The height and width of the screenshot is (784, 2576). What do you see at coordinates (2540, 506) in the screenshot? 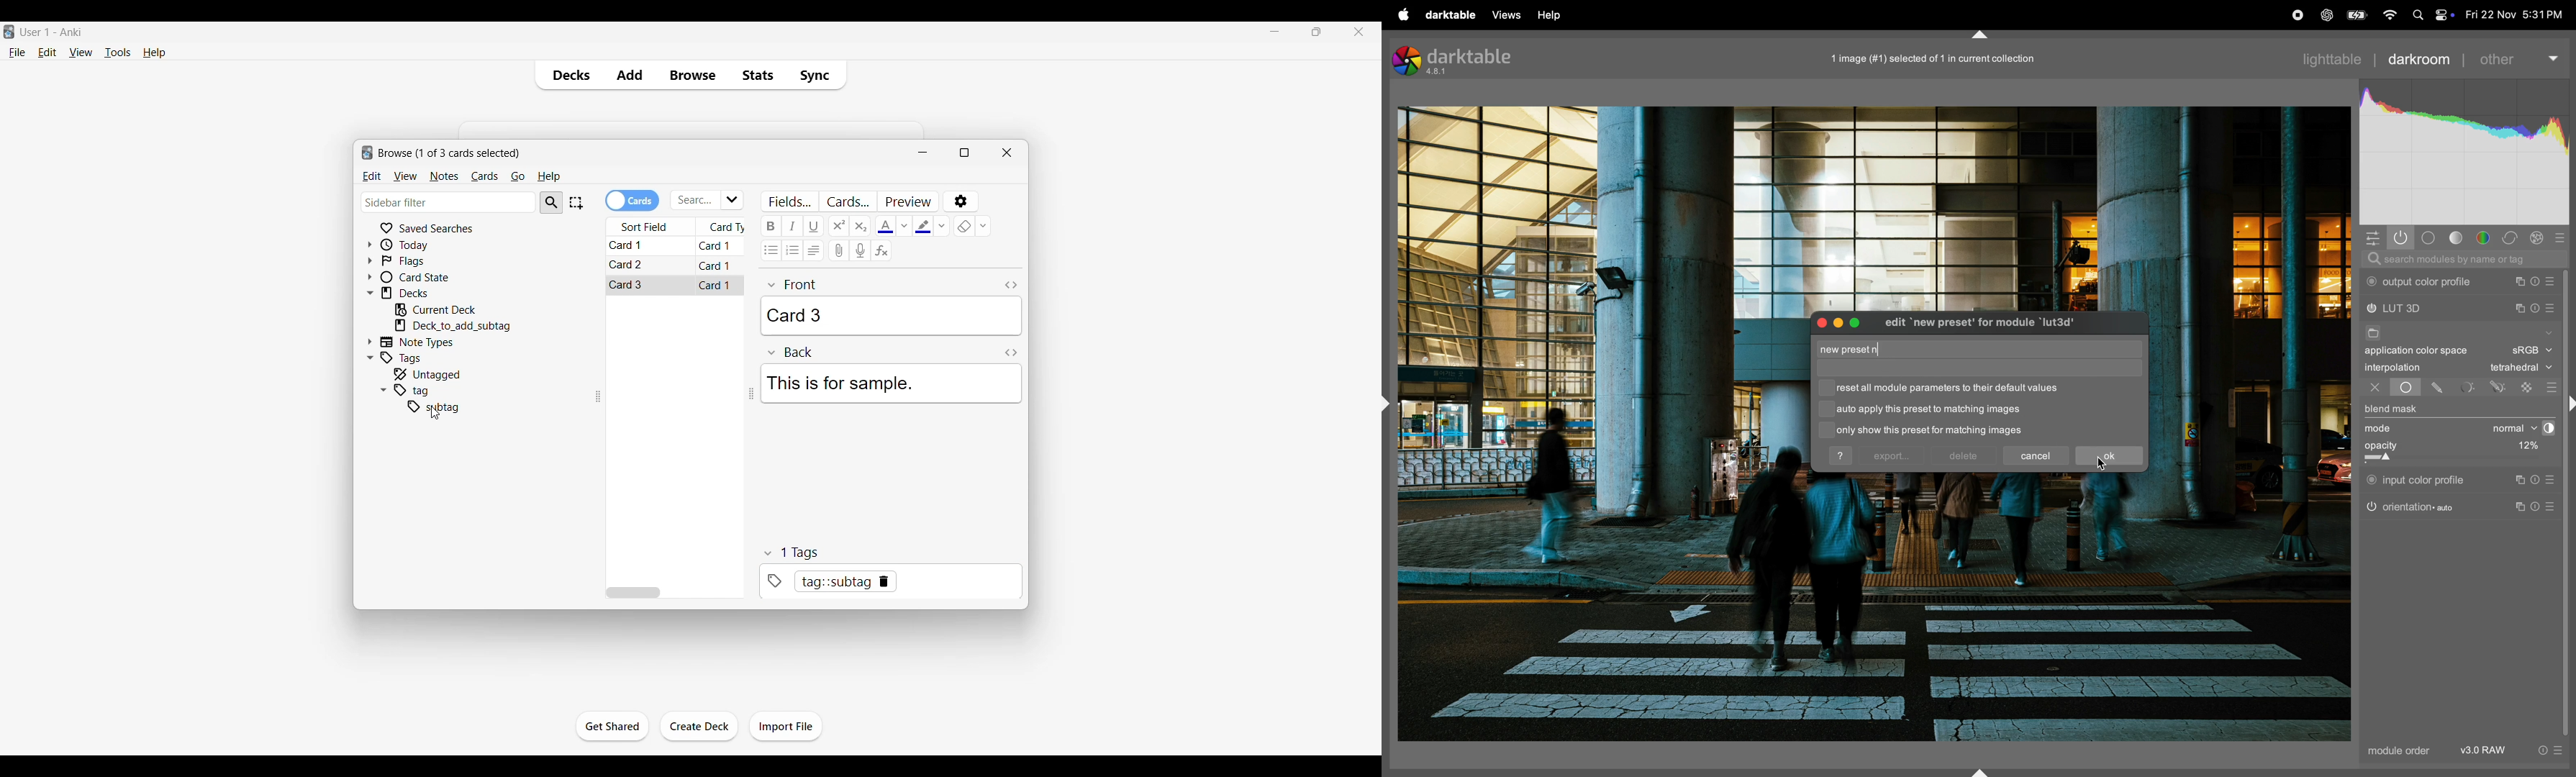
I see `reset parameters` at bounding box center [2540, 506].